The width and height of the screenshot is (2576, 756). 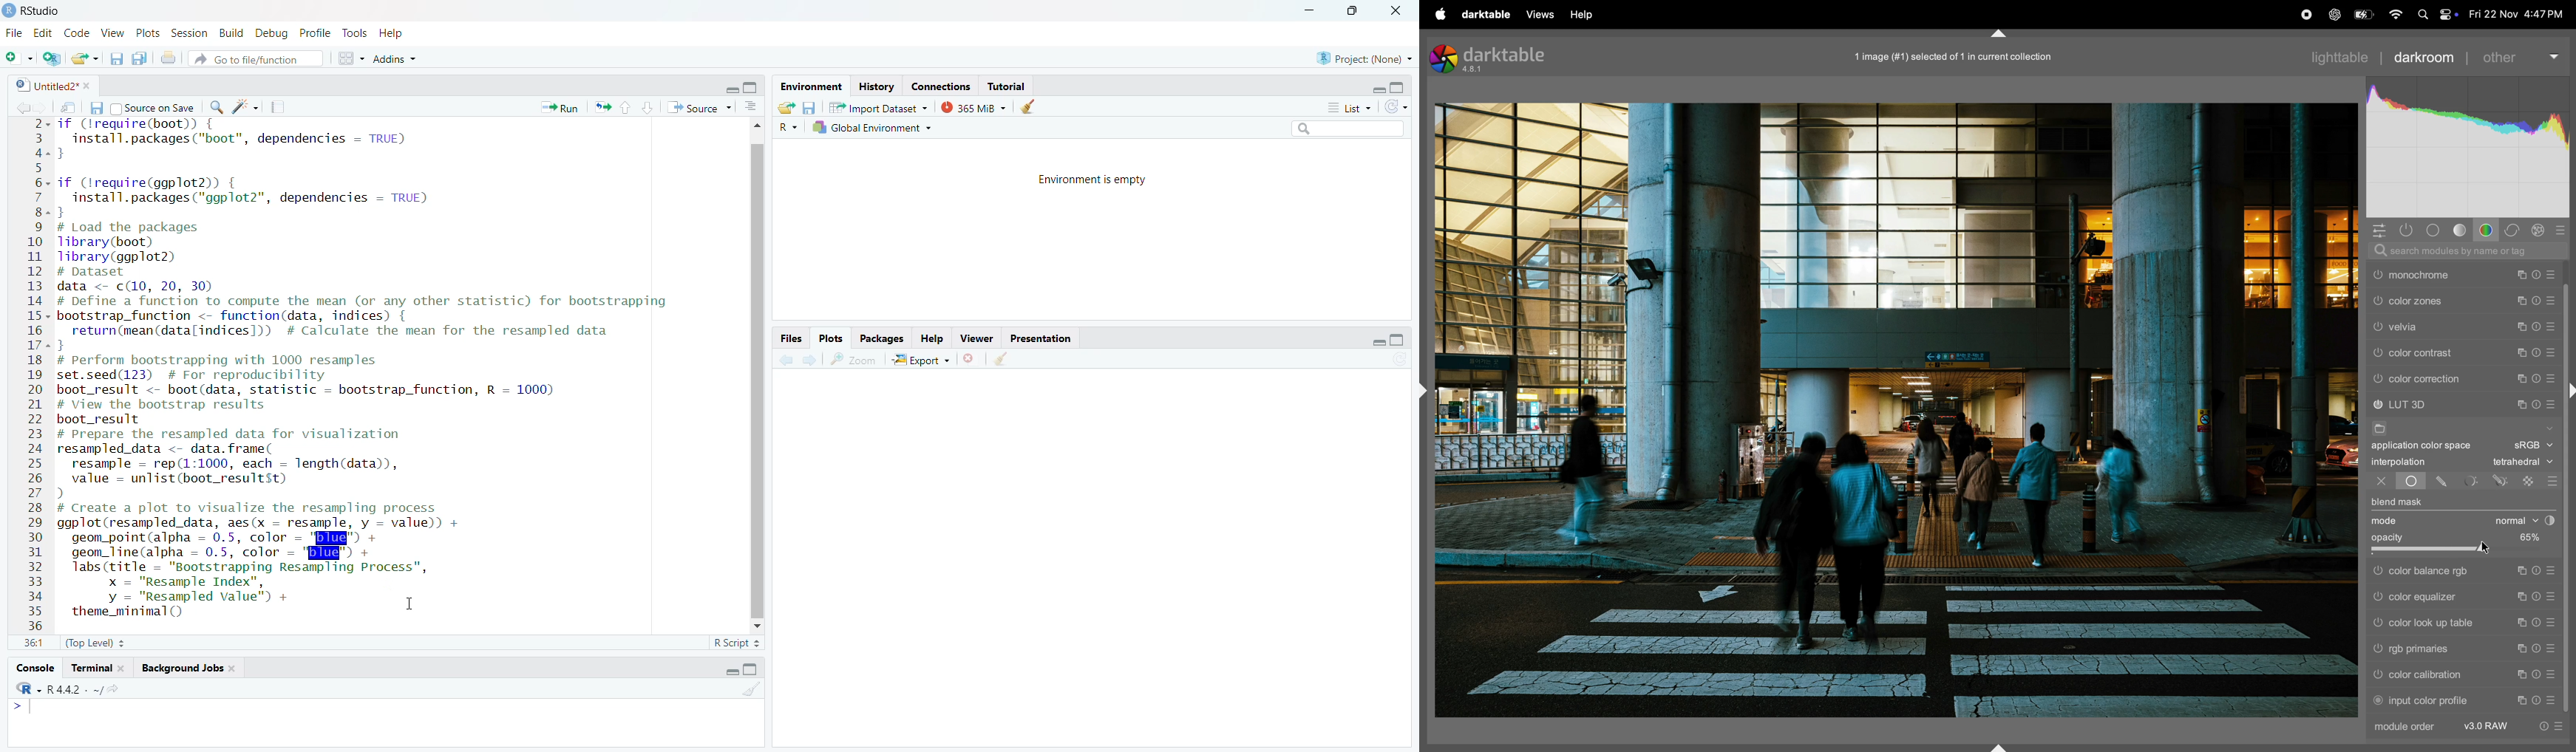 What do you see at coordinates (2444, 483) in the screenshot?
I see `drawn mask` at bounding box center [2444, 483].